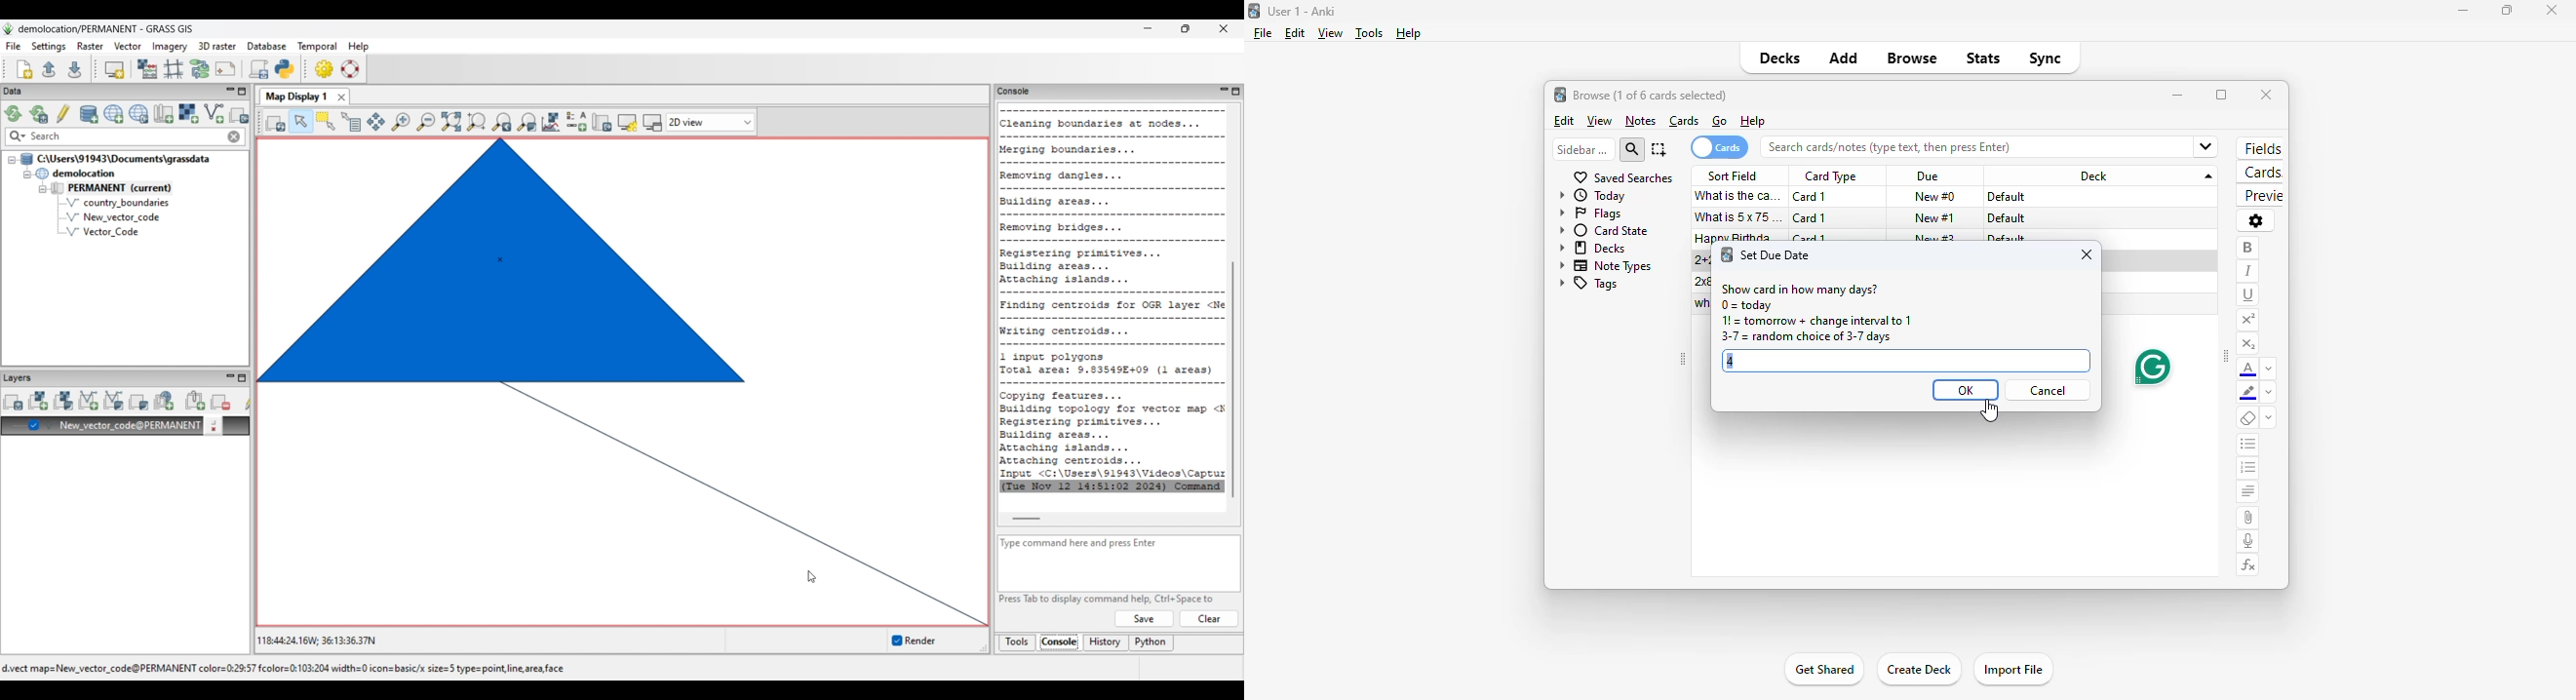  I want to click on superscript, so click(2247, 320).